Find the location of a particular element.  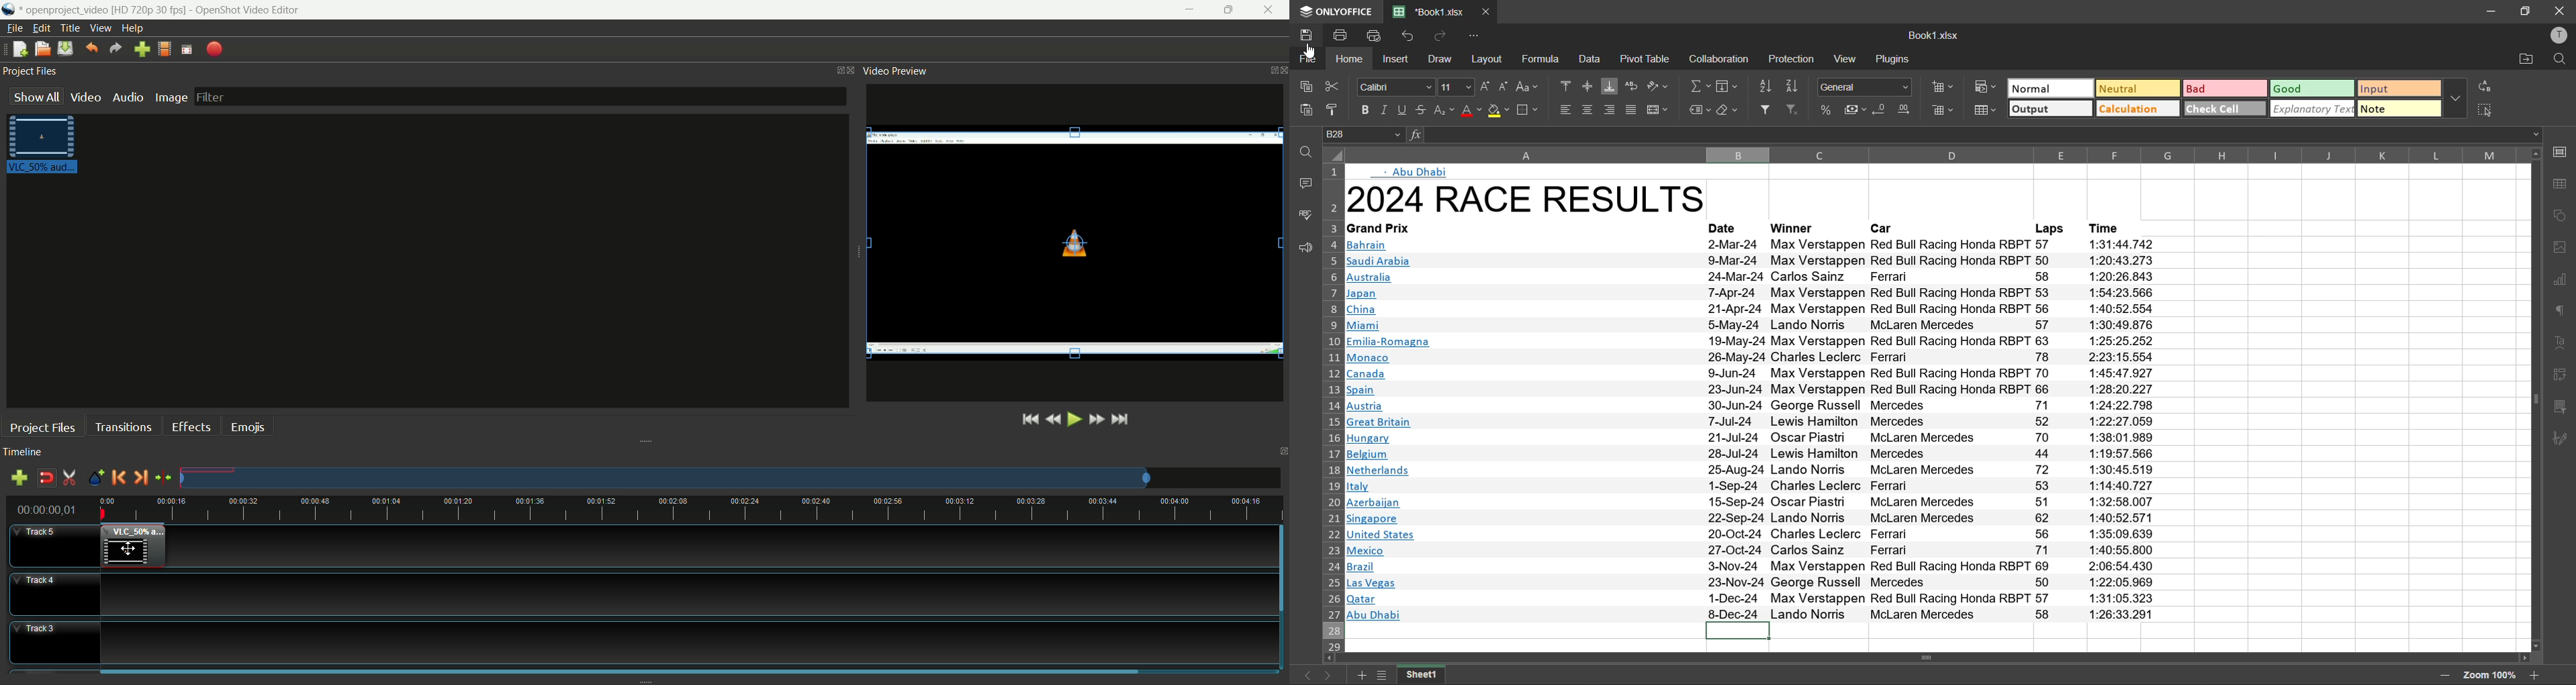

maximize is located at coordinates (2524, 11).